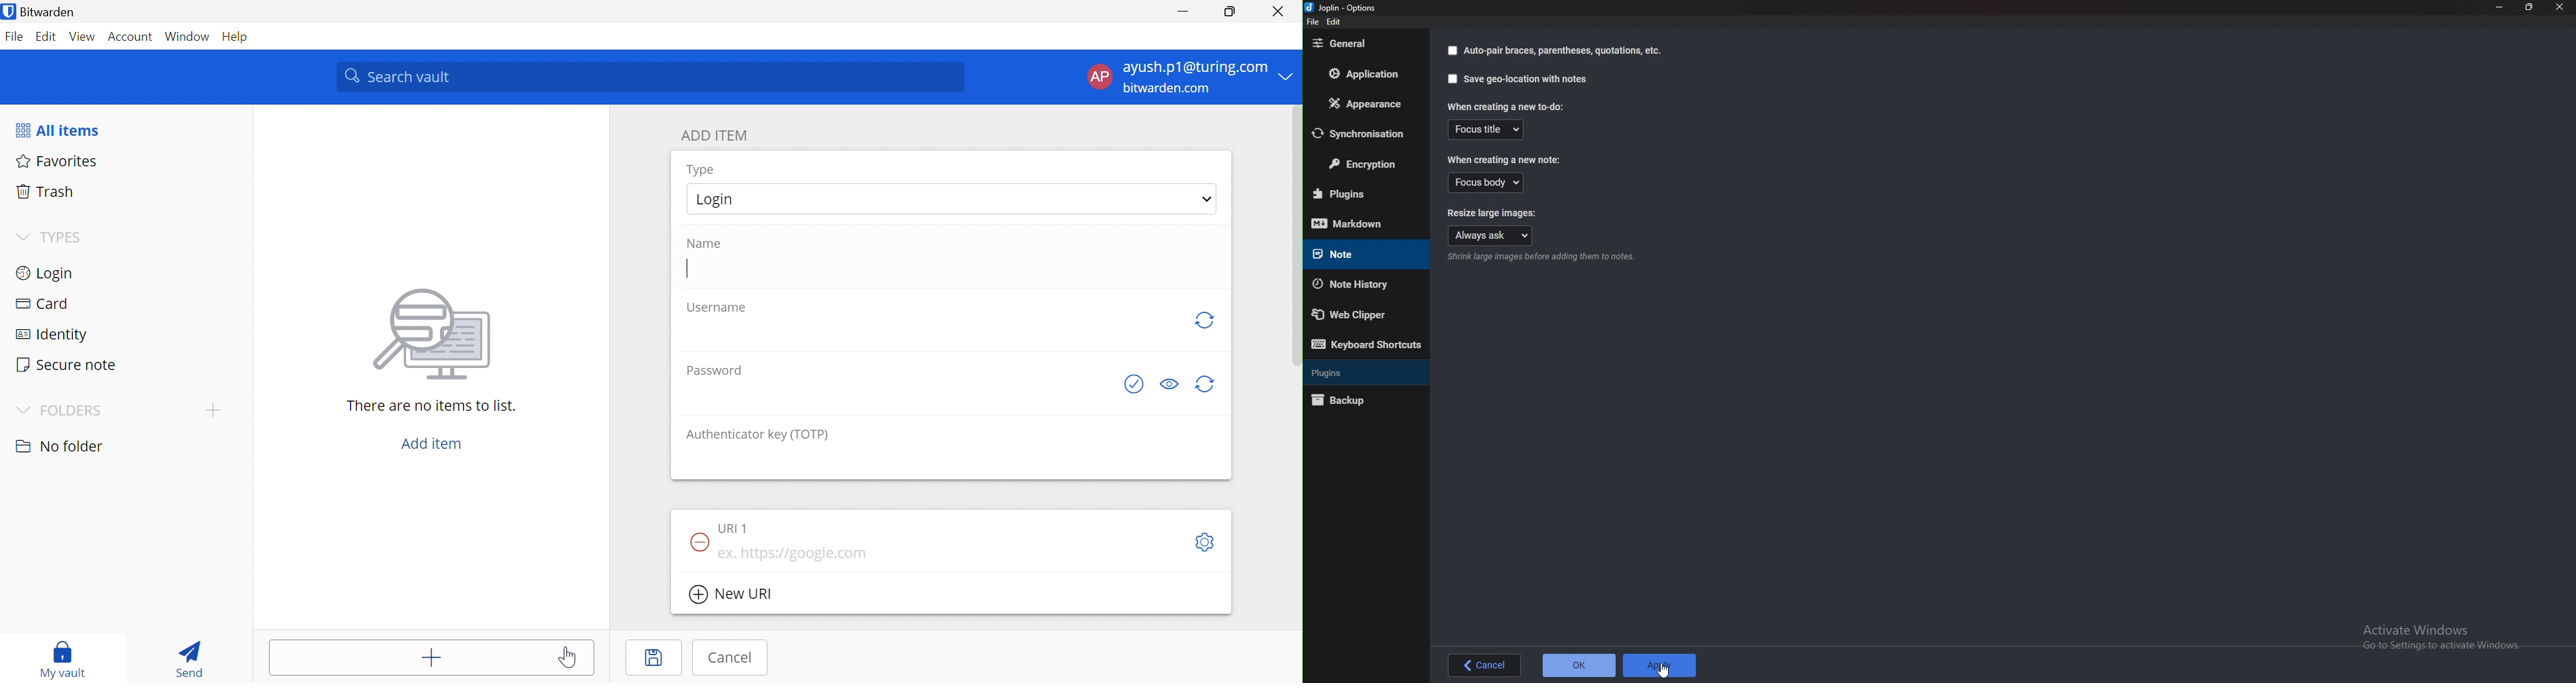  What do you see at coordinates (1205, 384) in the screenshot?
I see `Regenerate Password` at bounding box center [1205, 384].